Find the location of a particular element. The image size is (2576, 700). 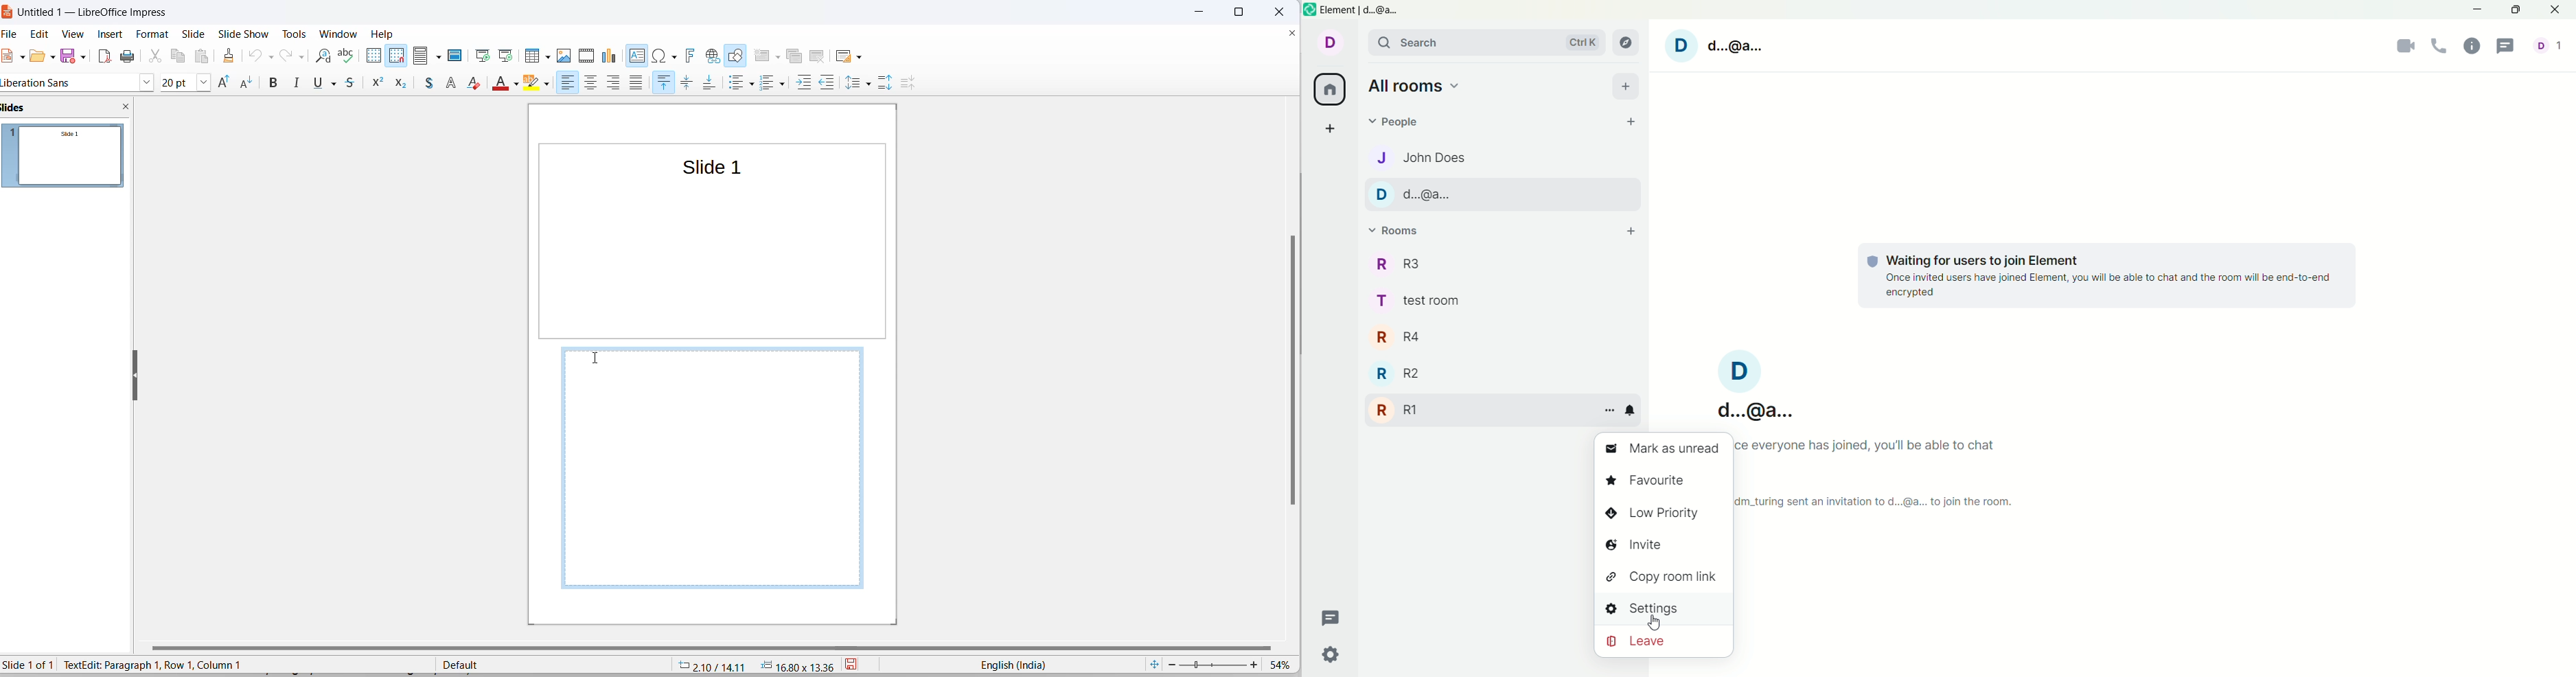

arrange options is located at coordinates (582, 82).